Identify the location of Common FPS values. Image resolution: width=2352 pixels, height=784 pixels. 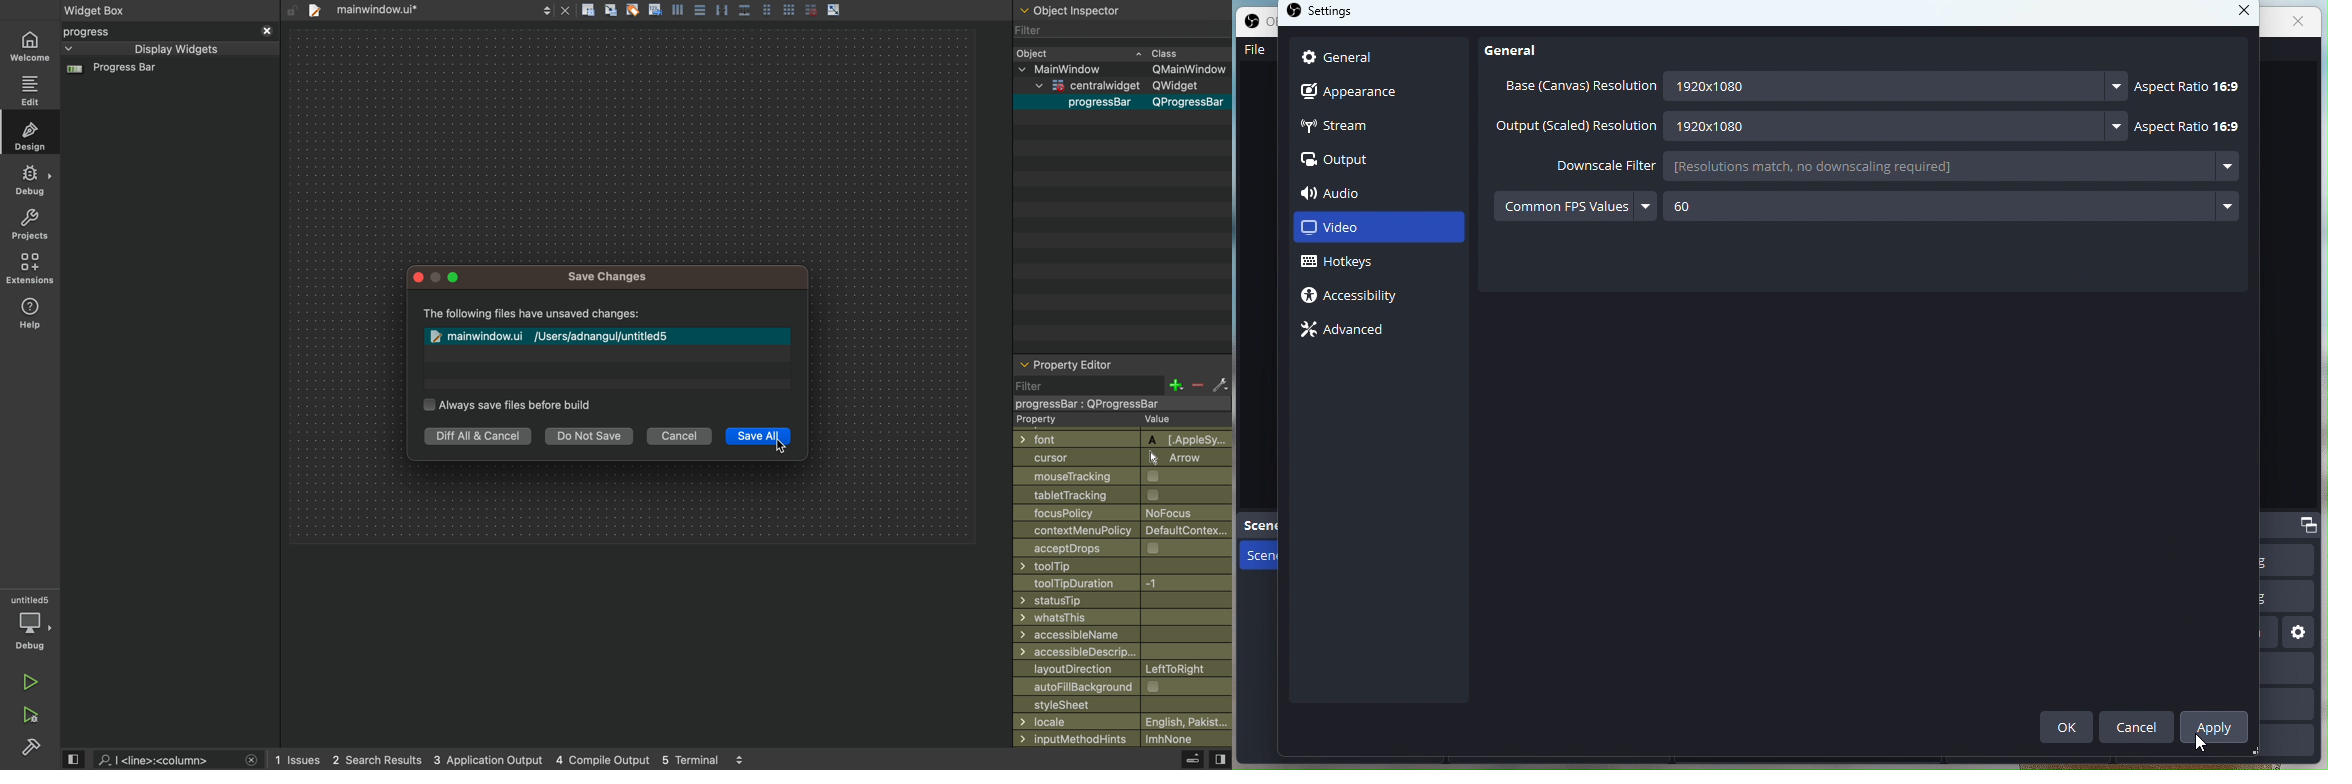
(1562, 205).